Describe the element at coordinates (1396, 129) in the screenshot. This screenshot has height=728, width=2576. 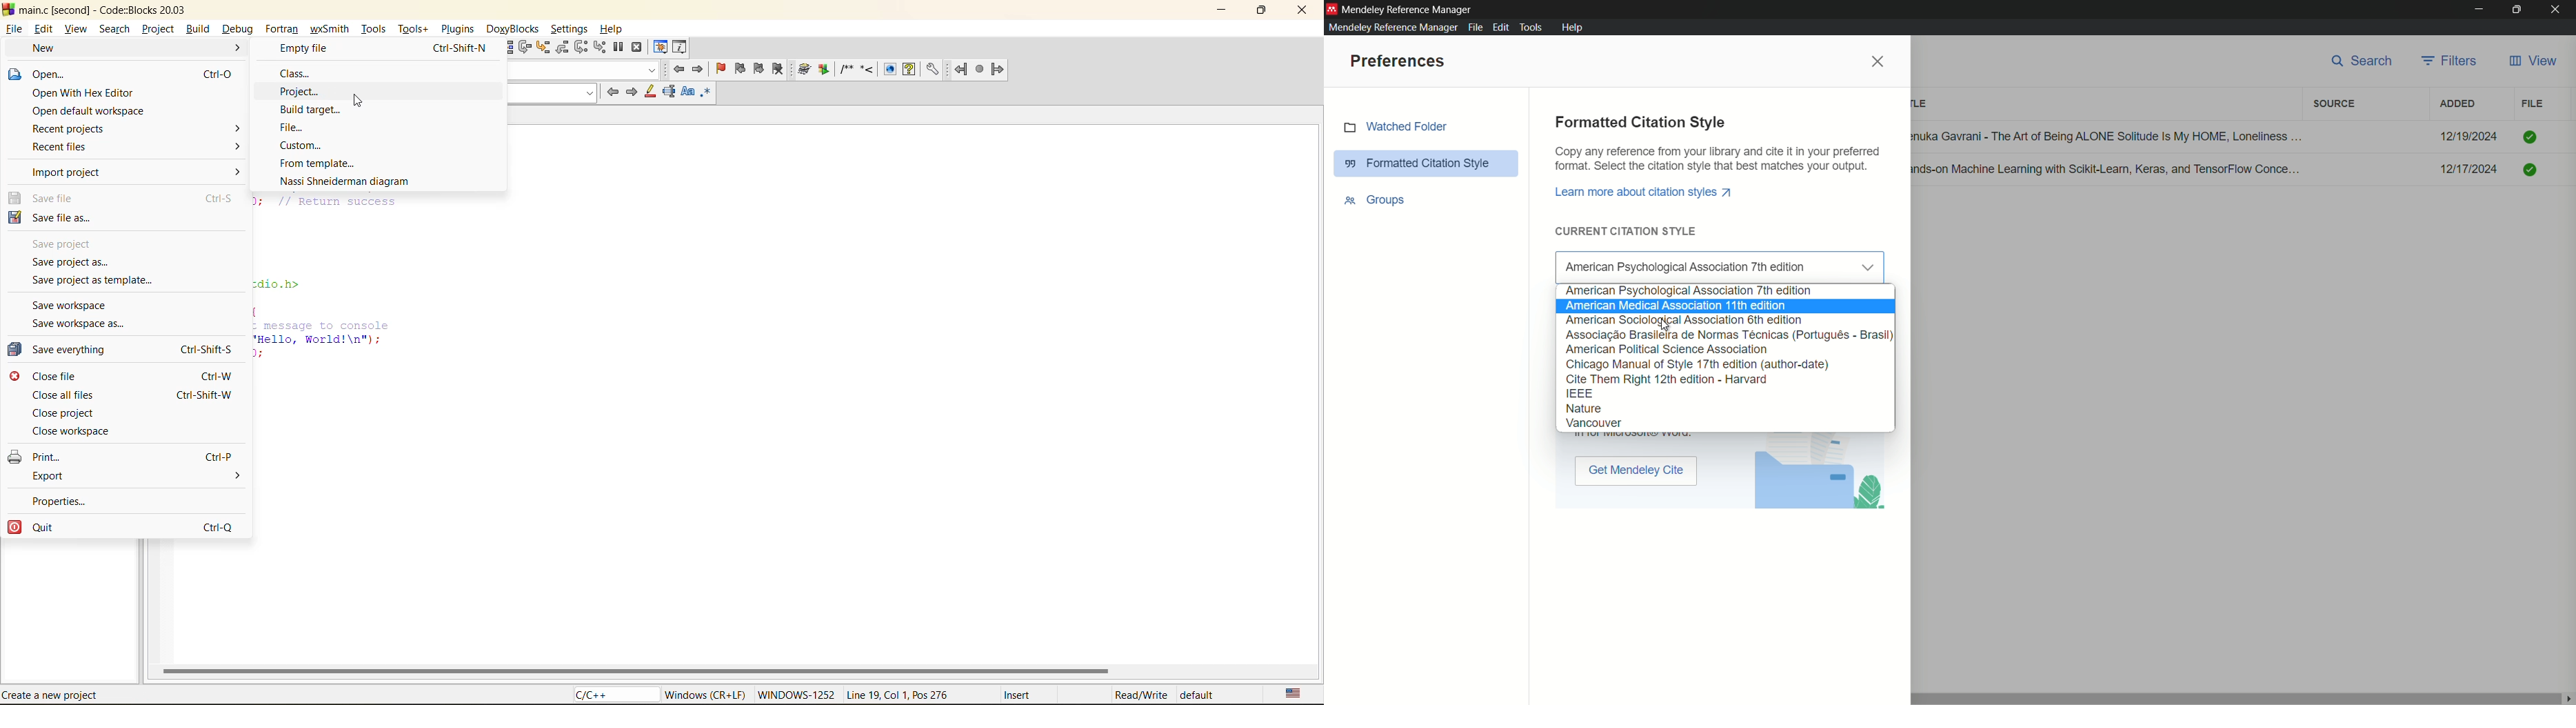
I see `watched folder` at that location.